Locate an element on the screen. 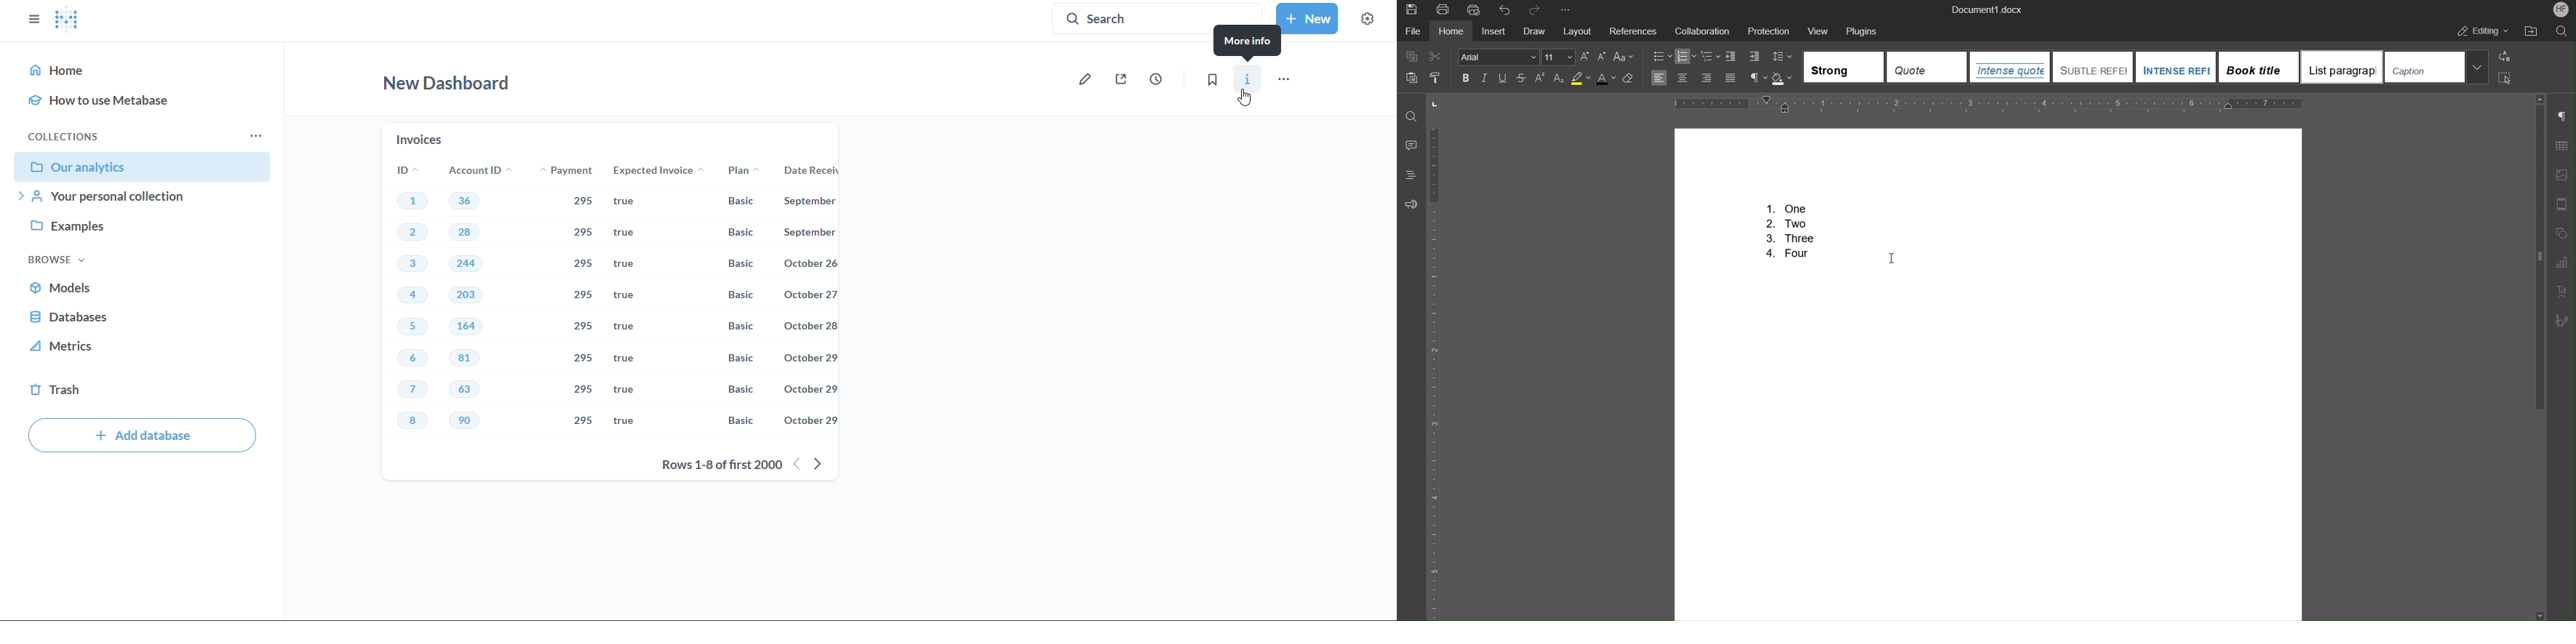 The image size is (2576, 644). Table is located at coordinates (2561, 146).